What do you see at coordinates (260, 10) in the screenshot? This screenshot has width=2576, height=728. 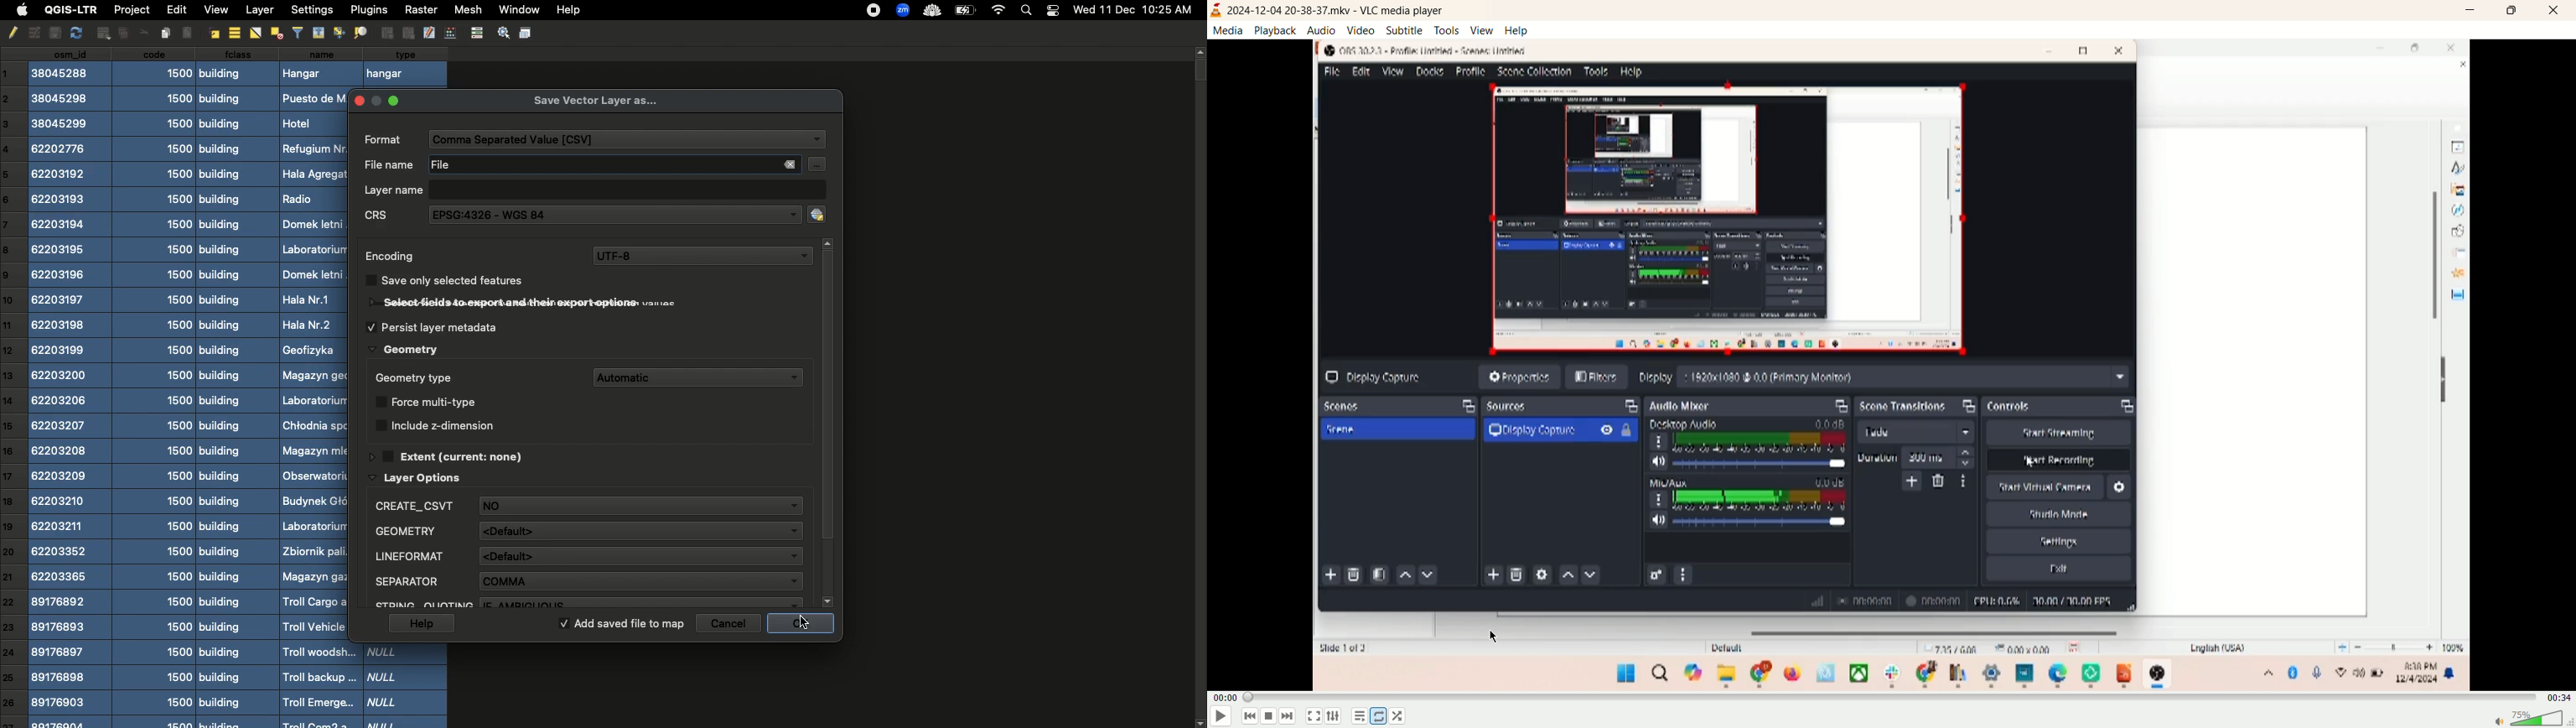 I see `Layer` at bounding box center [260, 10].